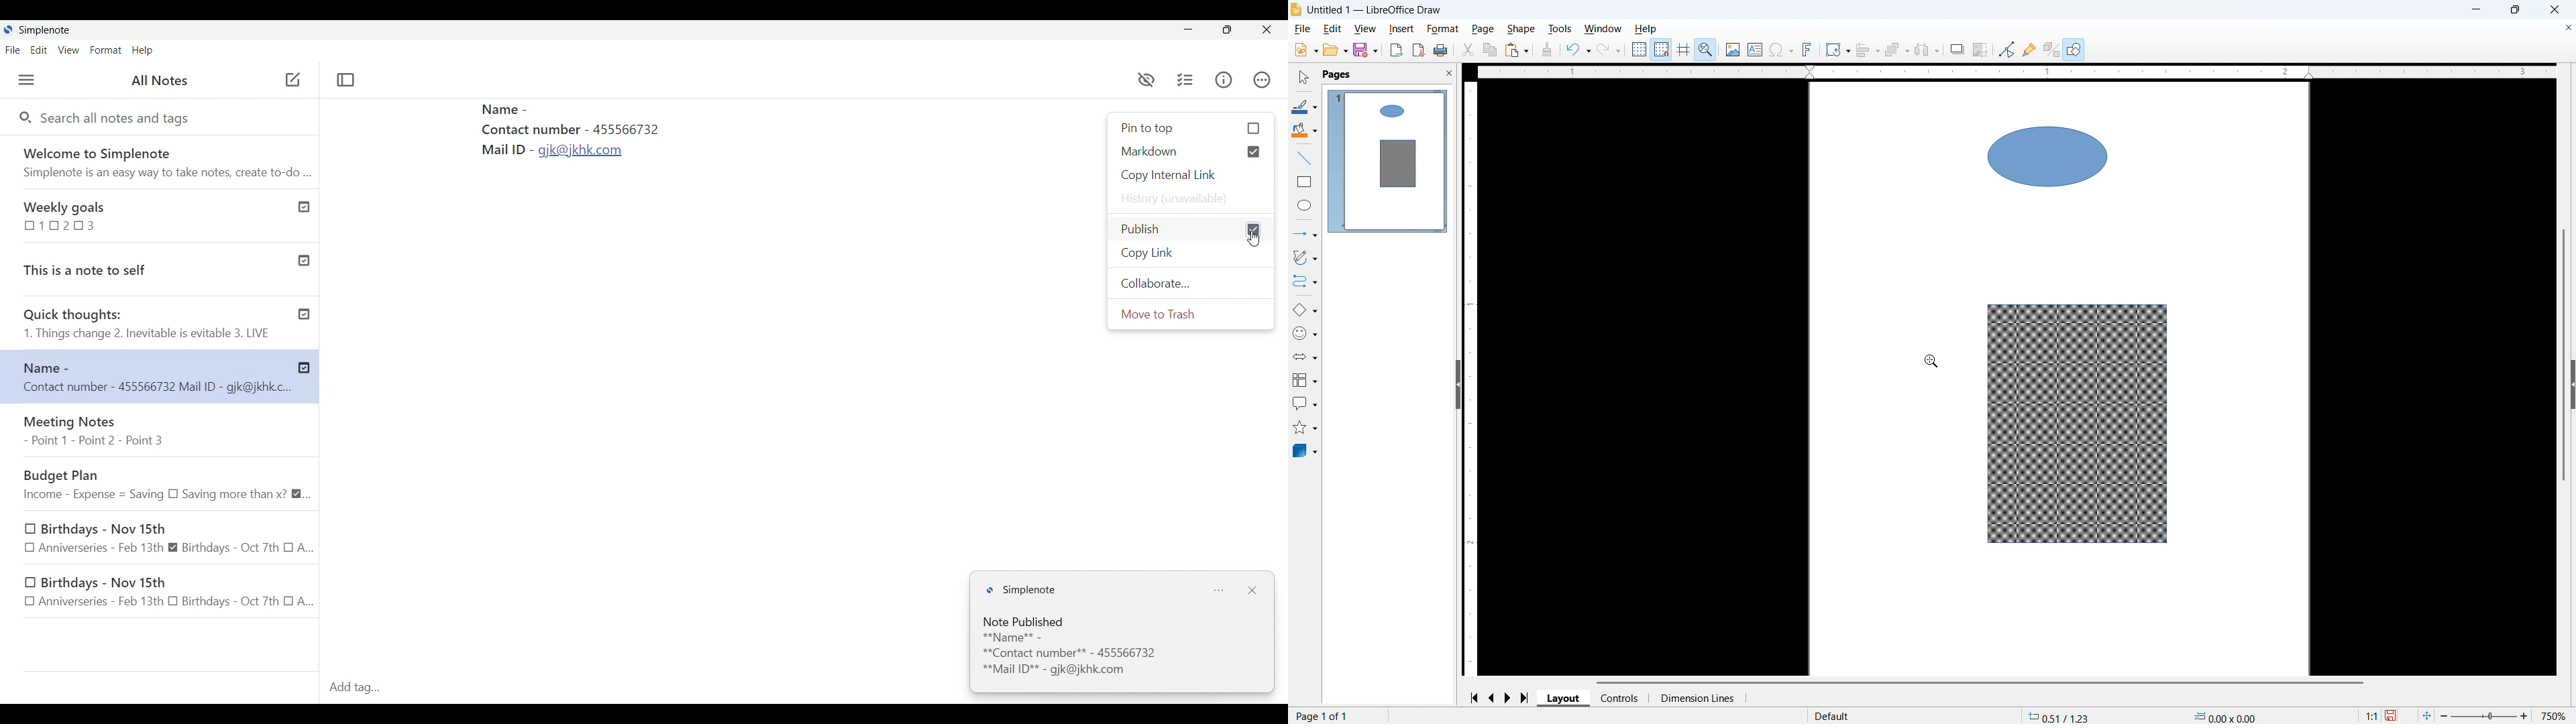  I want to click on Clone formatting , so click(1547, 50).